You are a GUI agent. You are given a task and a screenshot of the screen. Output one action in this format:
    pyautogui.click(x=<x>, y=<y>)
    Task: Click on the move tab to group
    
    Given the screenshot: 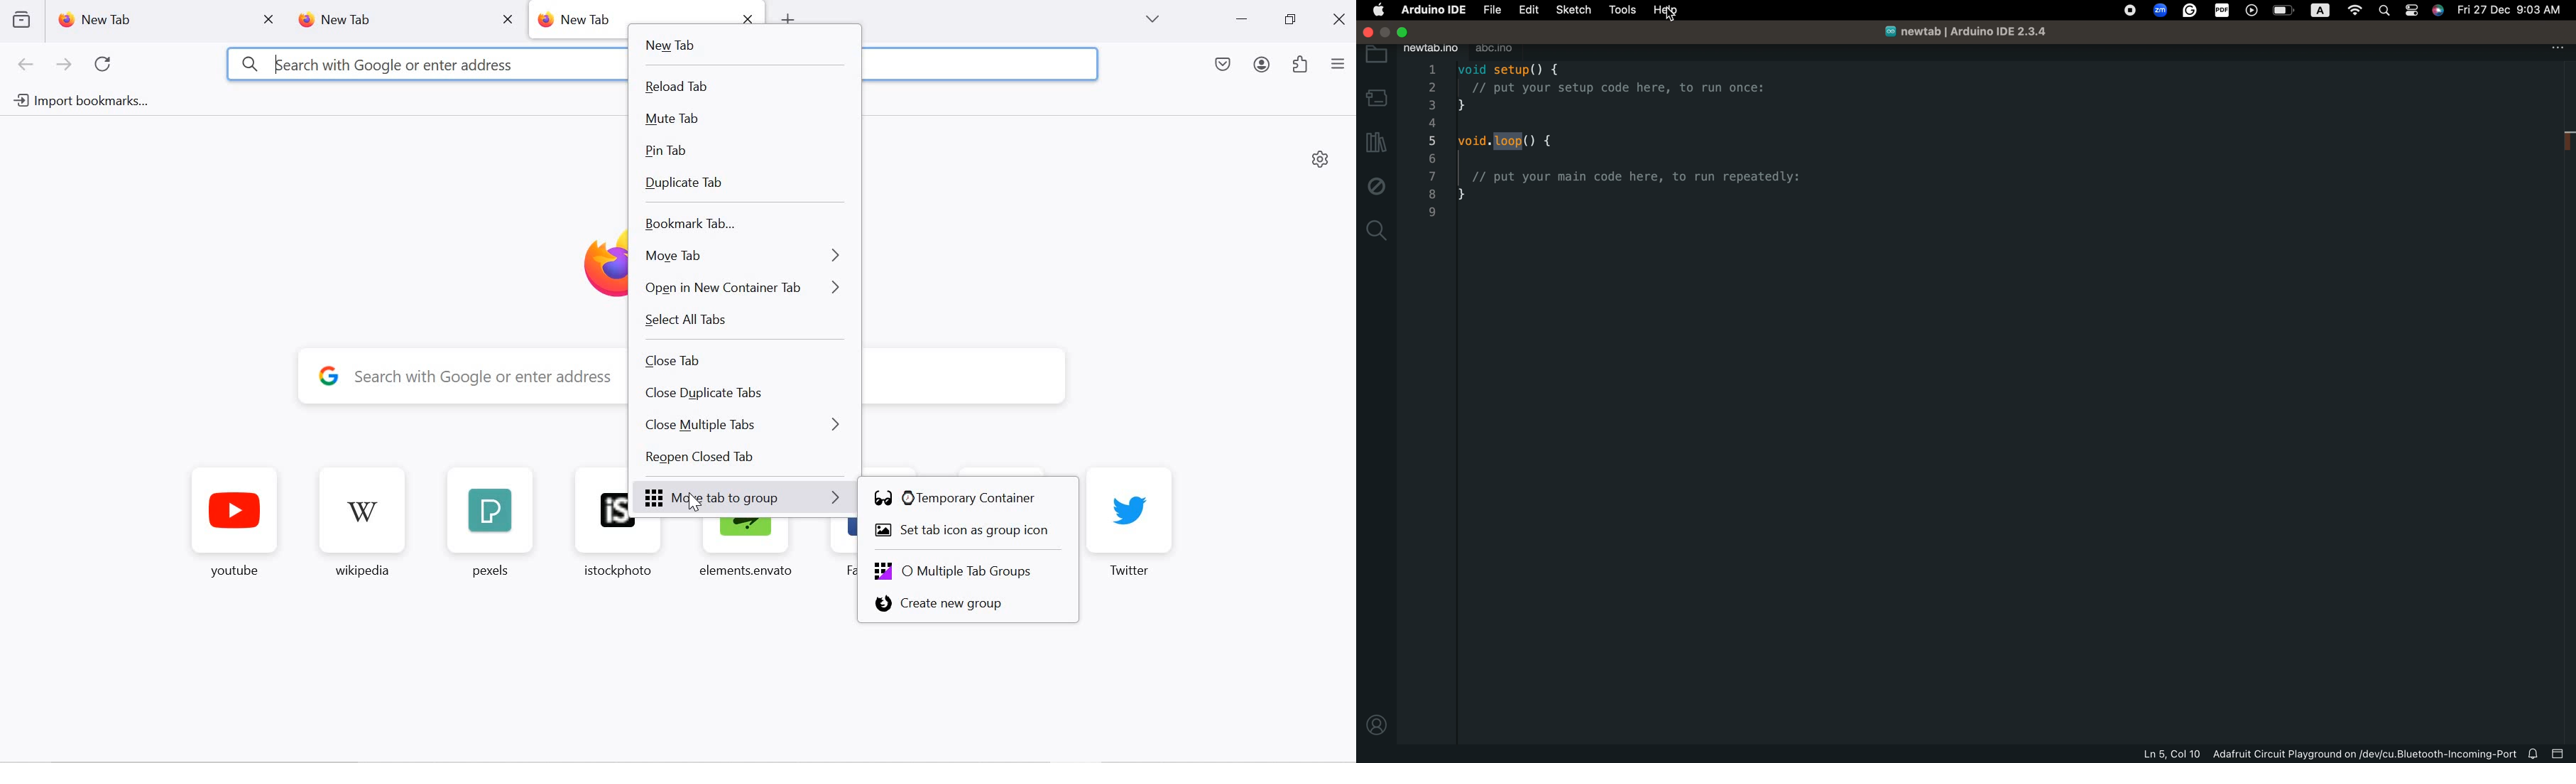 What is the action you would take?
    pyautogui.click(x=746, y=497)
    